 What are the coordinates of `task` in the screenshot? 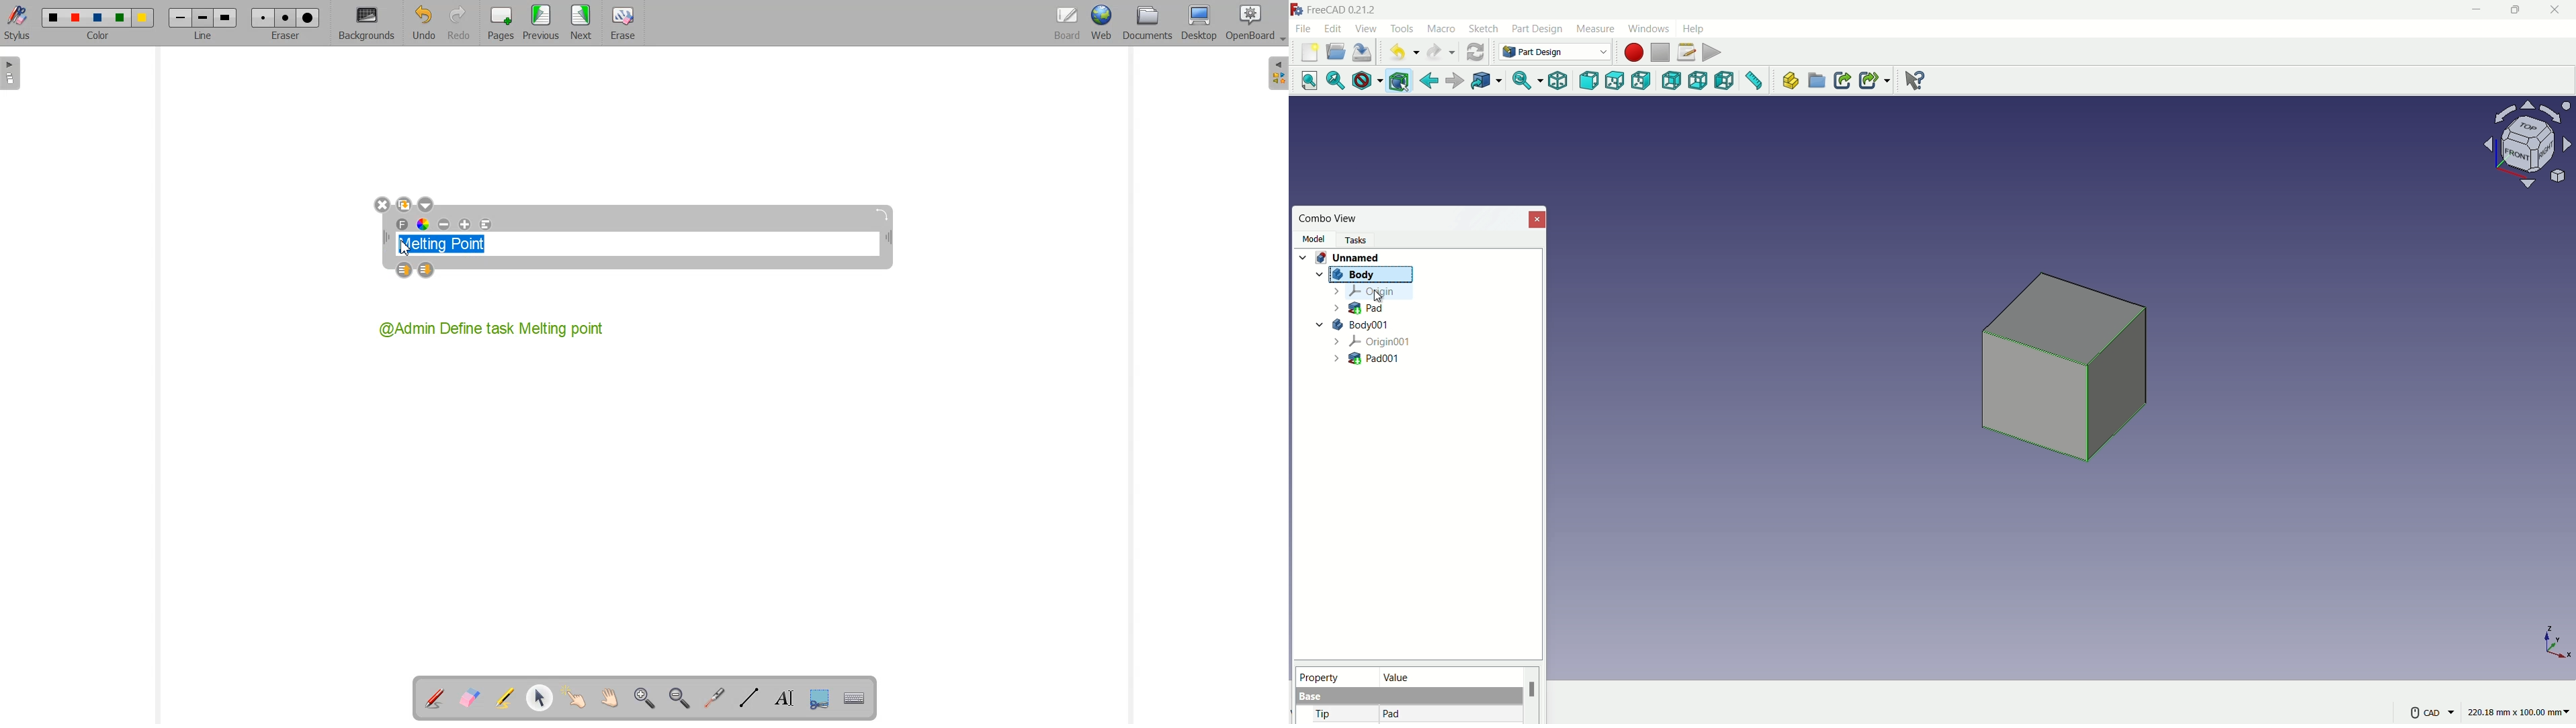 It's located at (1359, 239).